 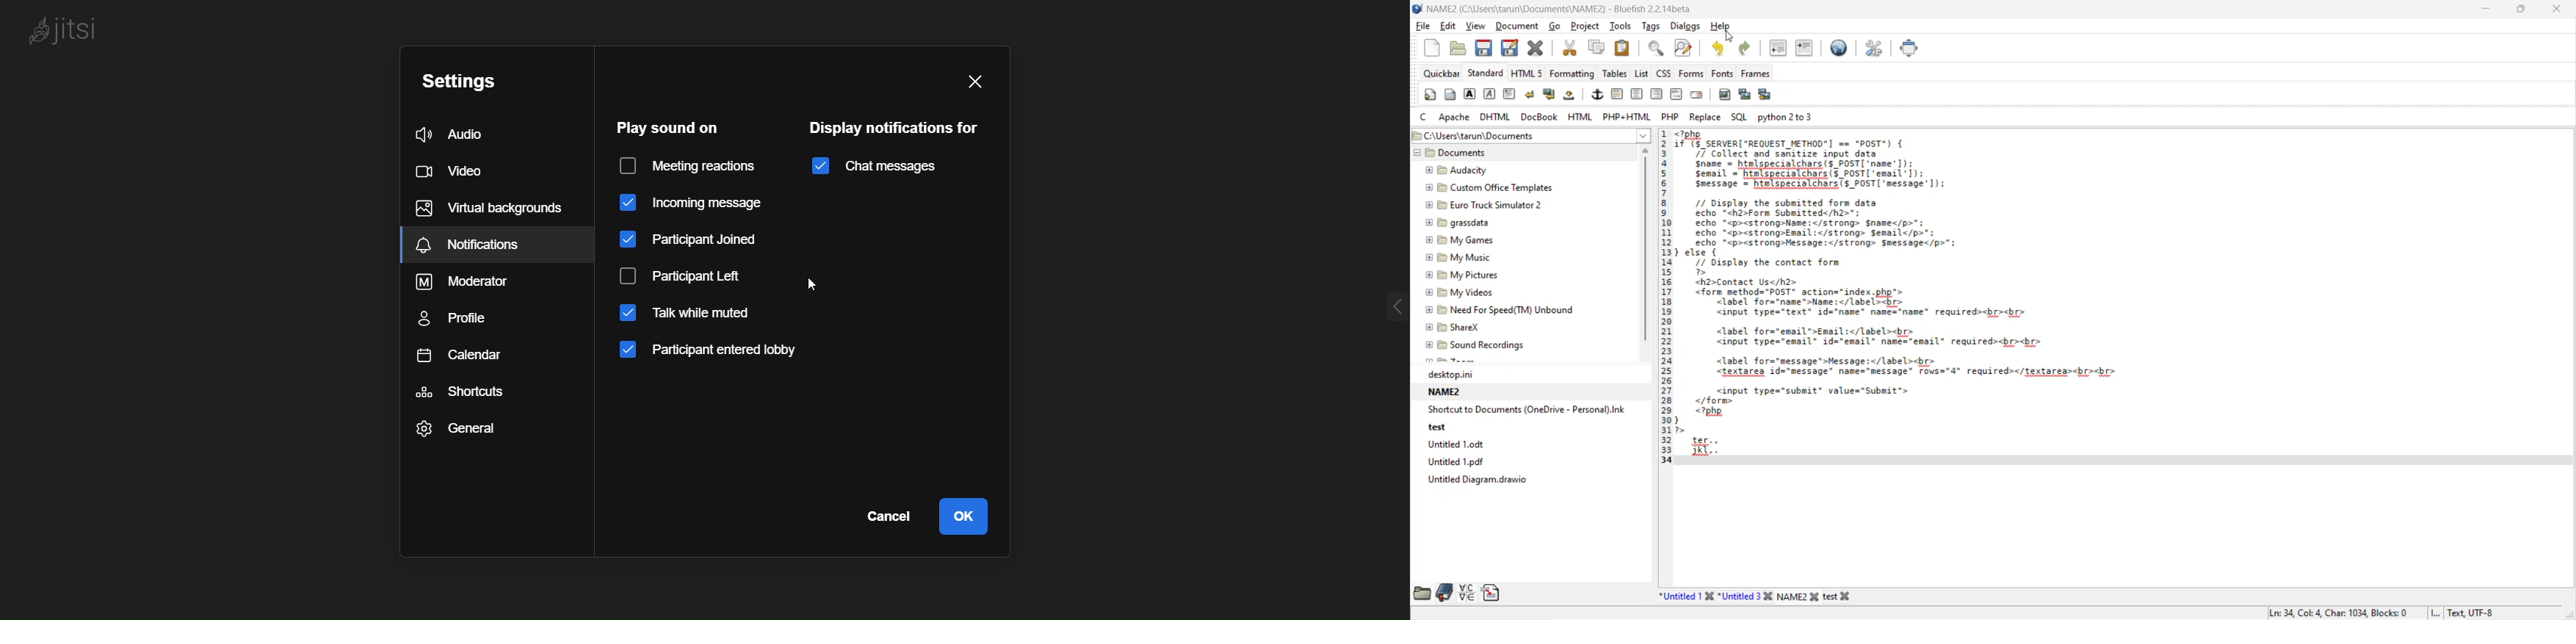 I want to click on test, so click(x=1841, y=594).